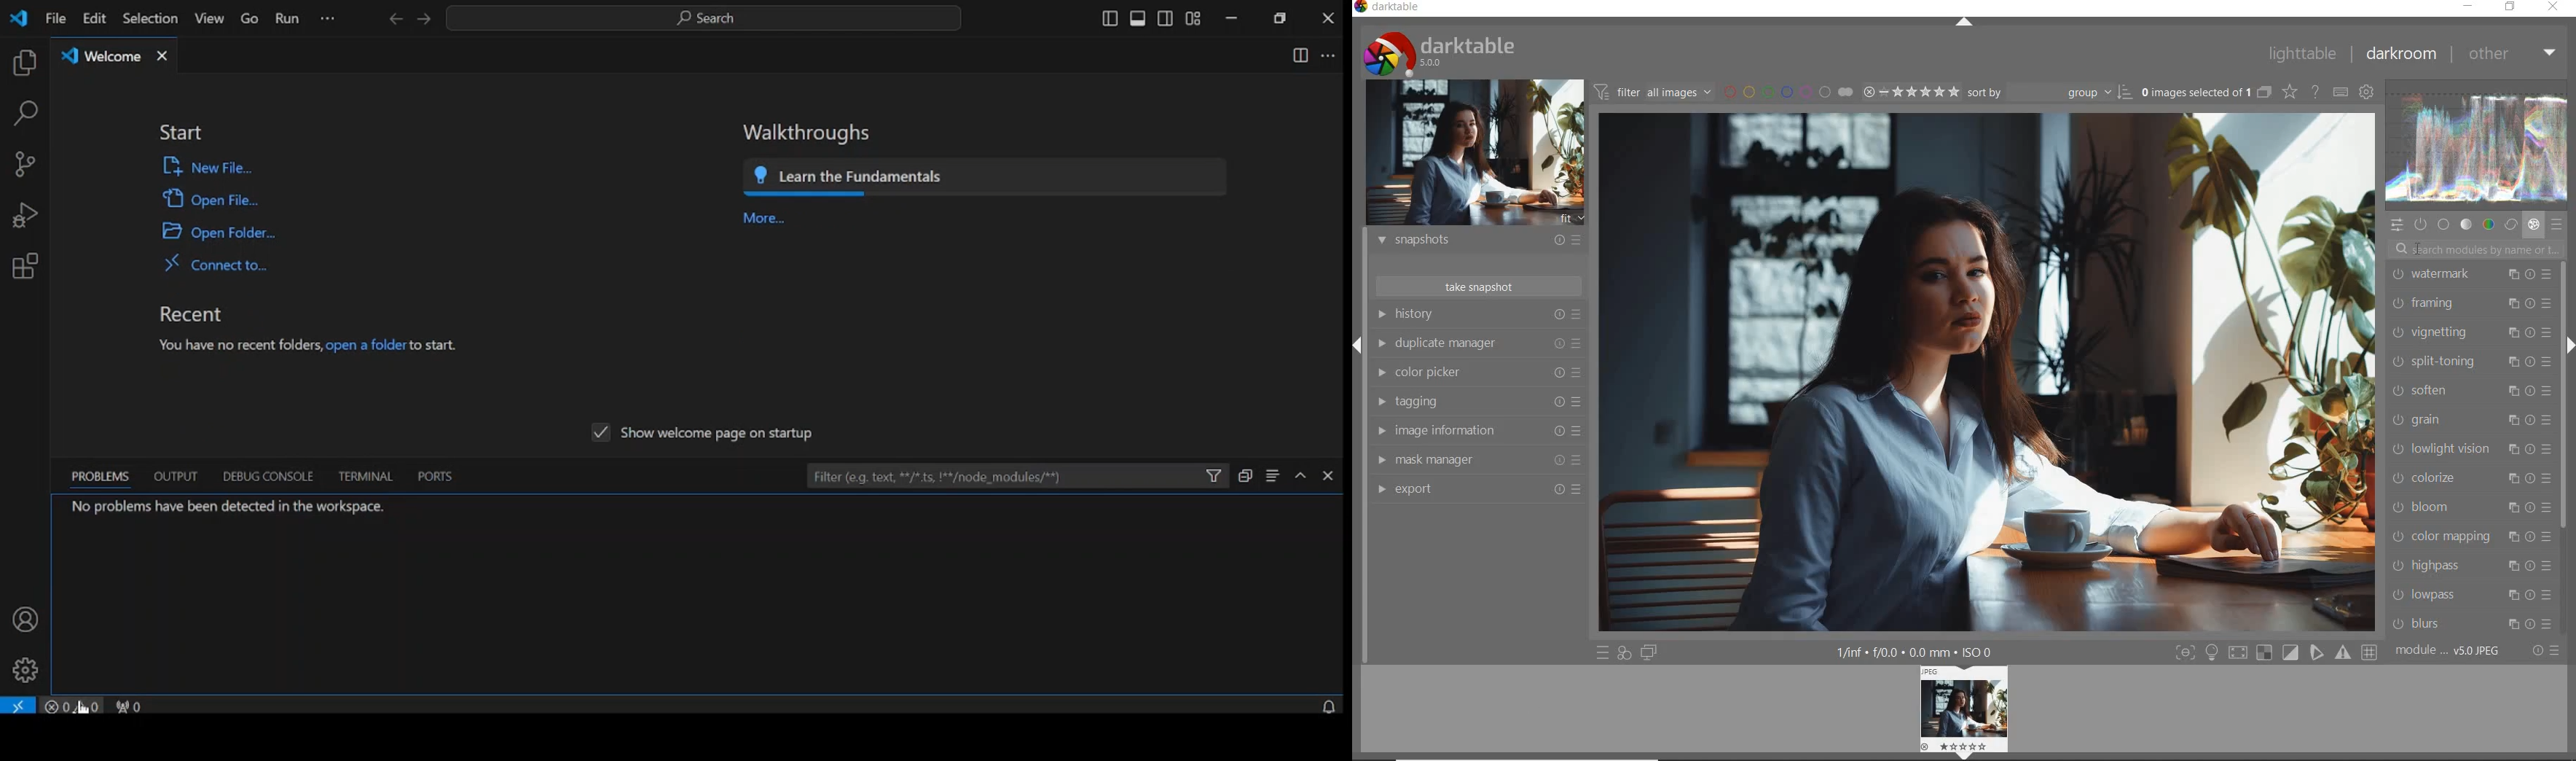  Describe the element at coordinates (180, 133) in the screenshot. I see `start` at that location.